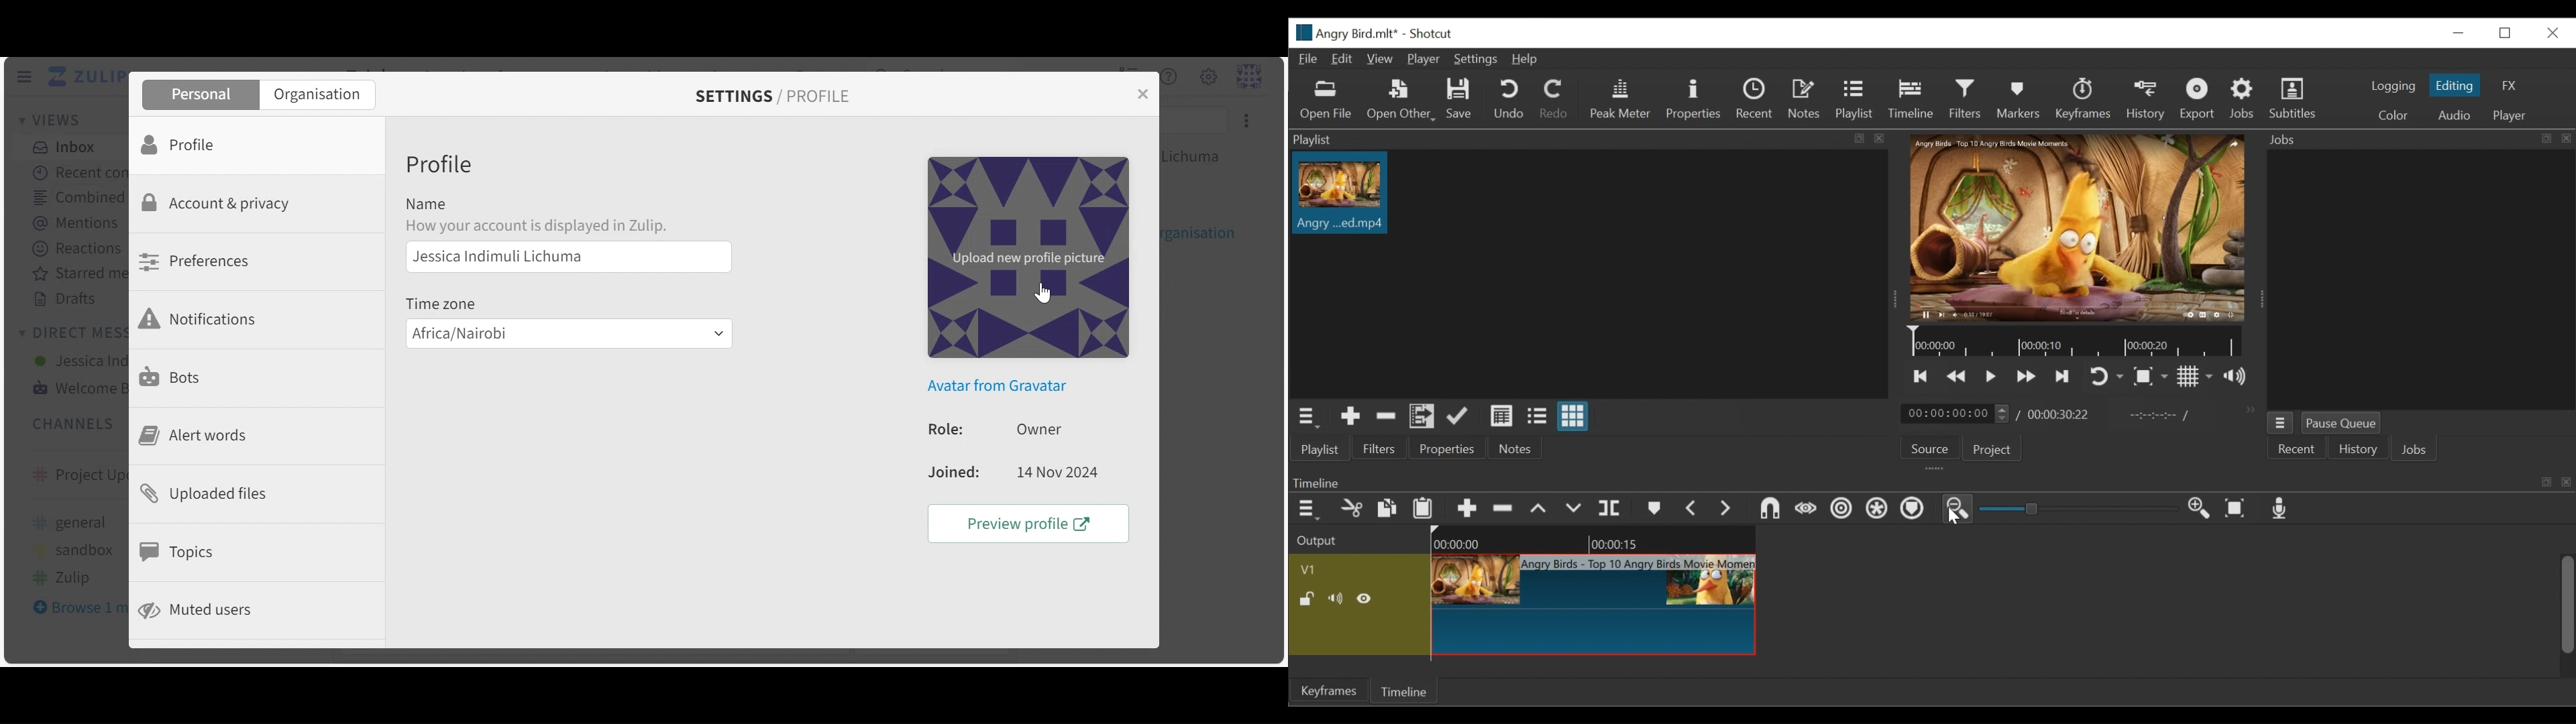 The width and height of the screenshot is (2576, 728). What do you see at coordinates (1307, 58) in the screenshot?
I see `File` at bounding box center [1307, 58].